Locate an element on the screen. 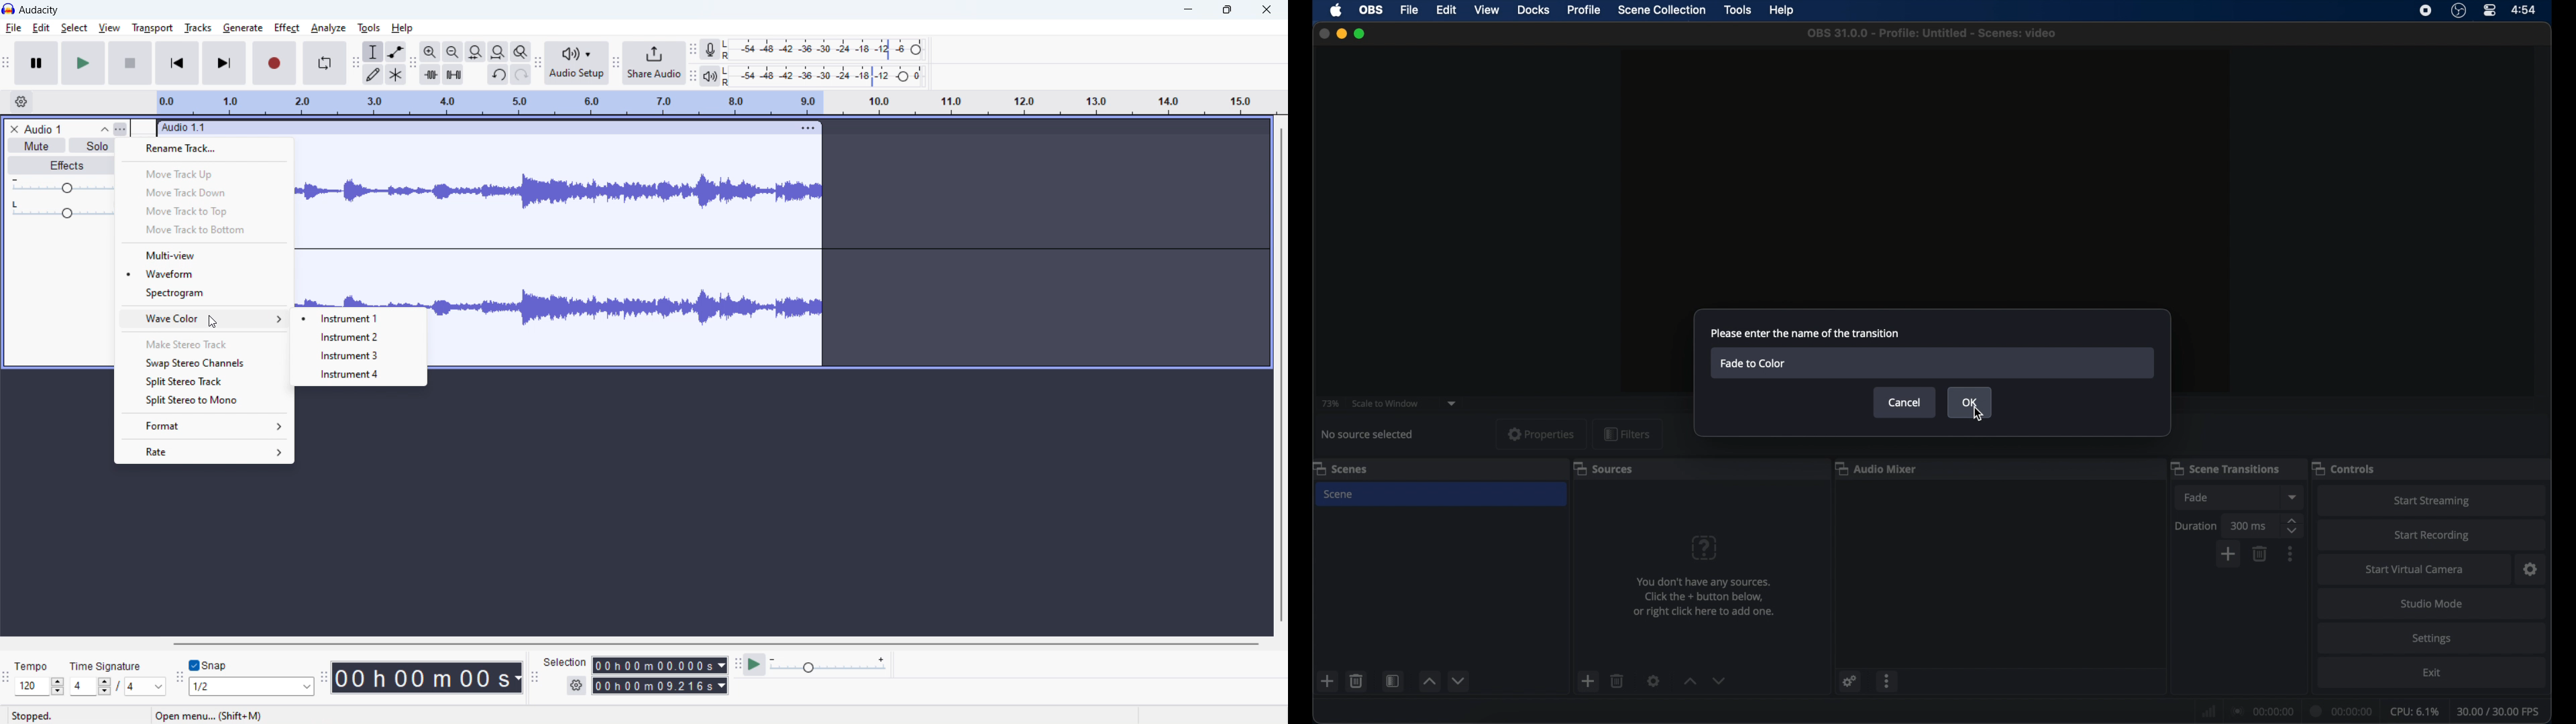  timeline settings is located at coordinates (20, 103).